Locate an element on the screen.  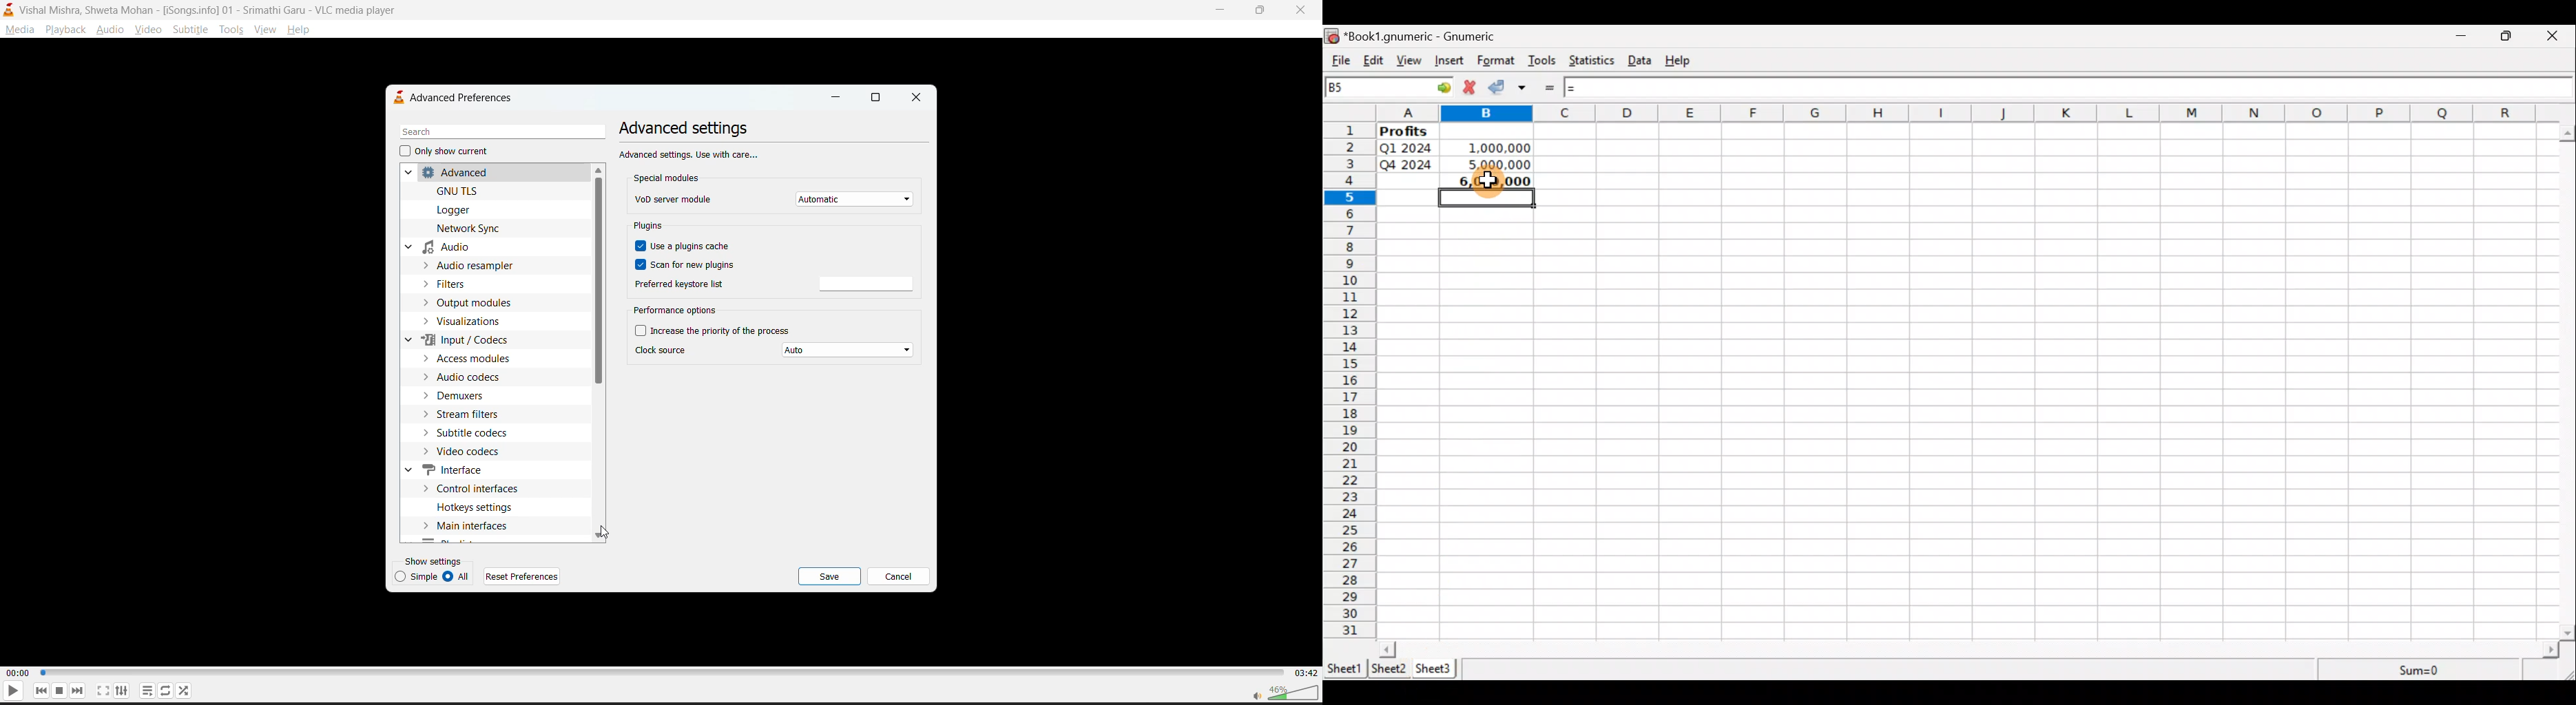
00:00 is located at coordinates (17, 672).